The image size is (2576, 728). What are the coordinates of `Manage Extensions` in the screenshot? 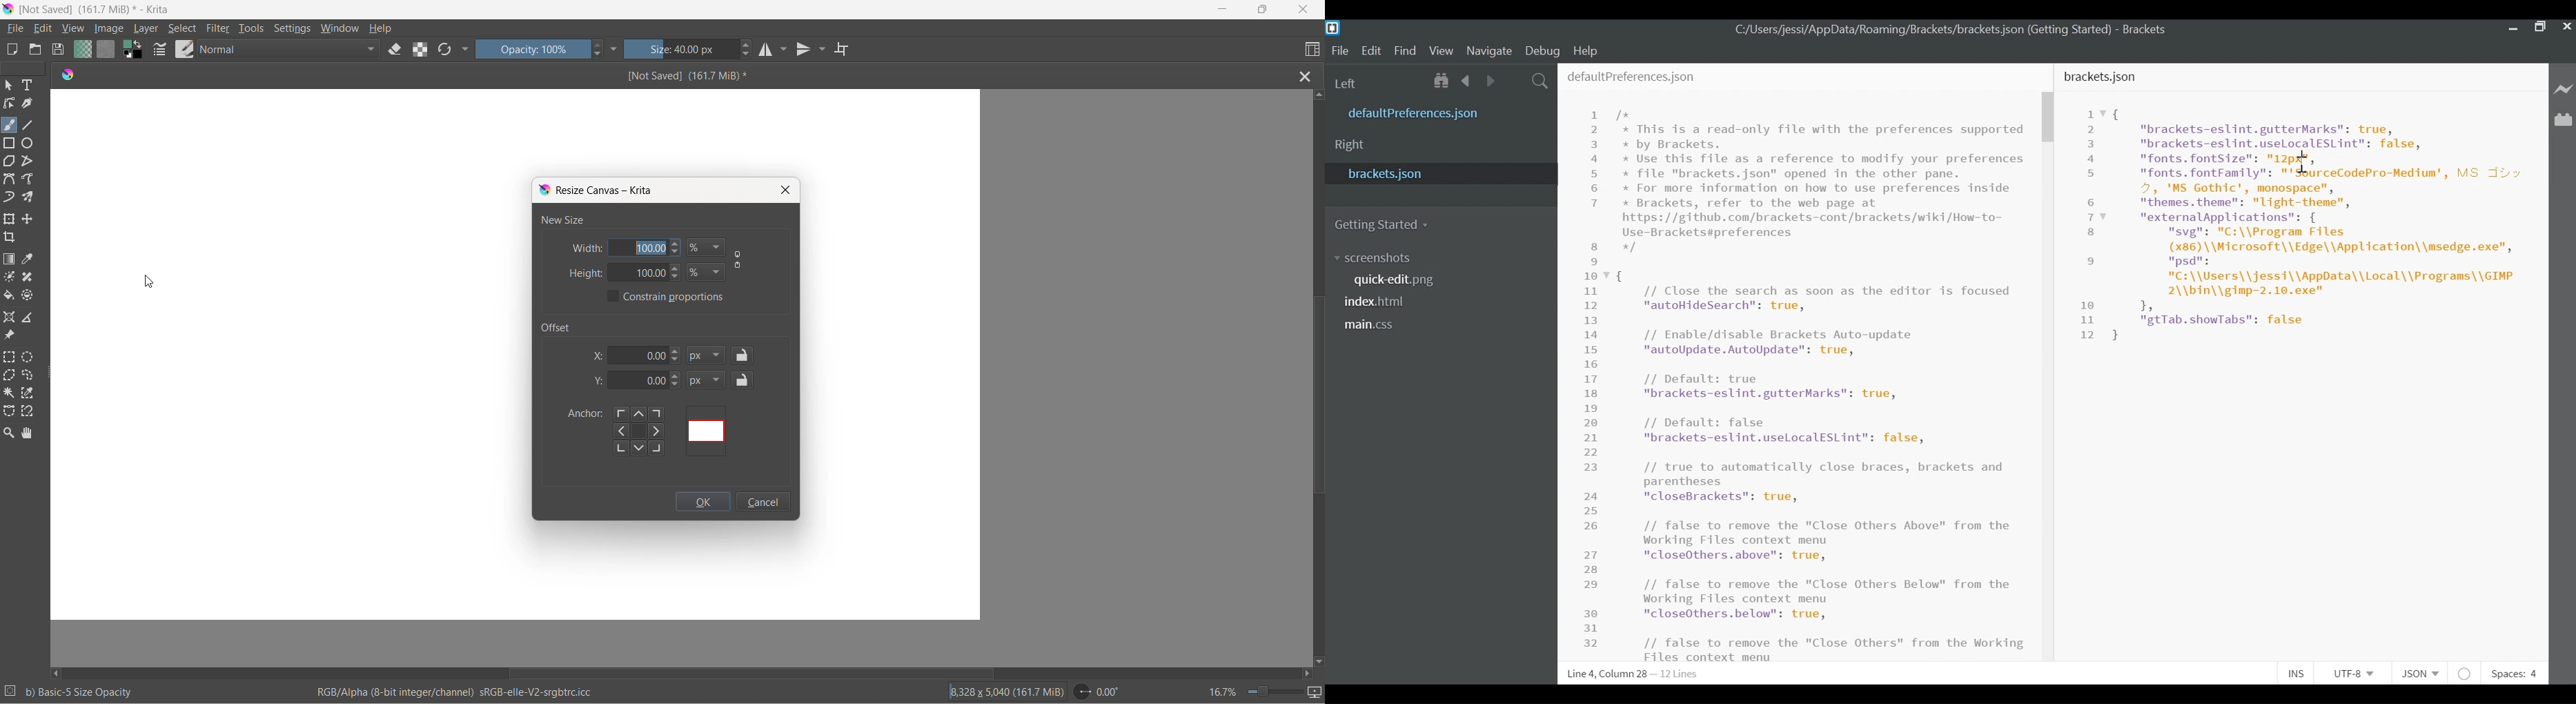 It's located at (2563, 119).